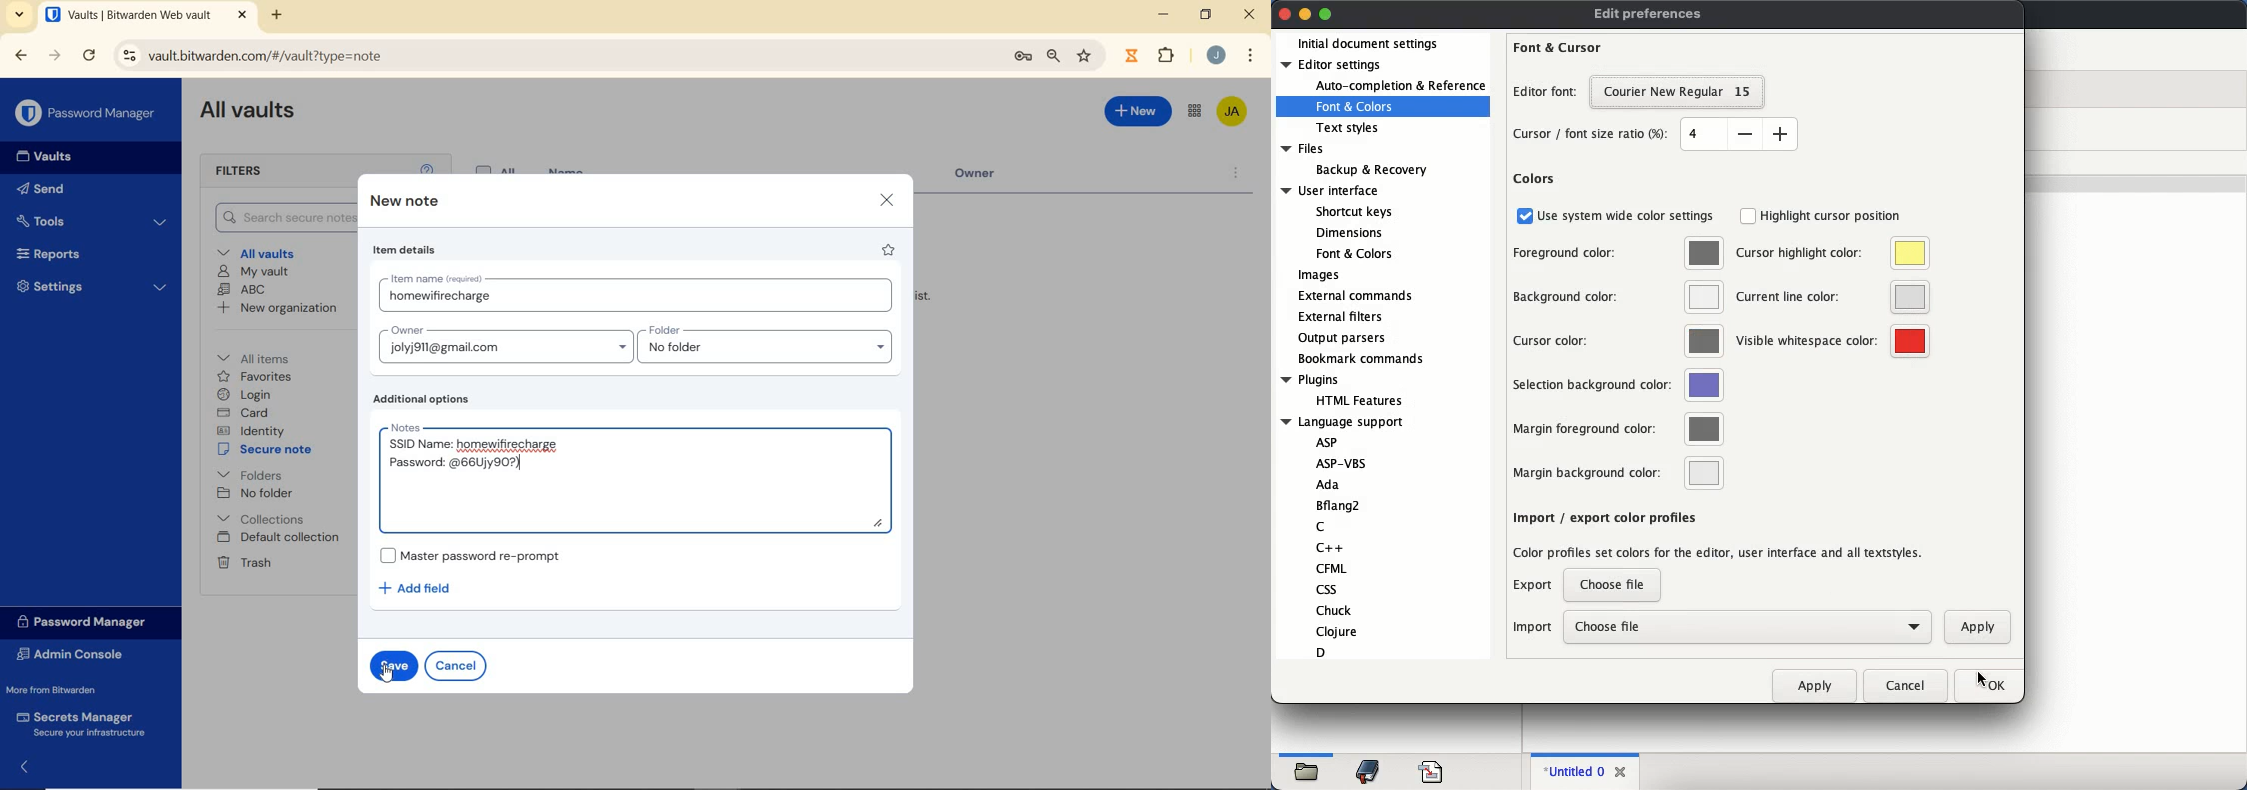 Image resolution: width=2268 pixels, height=812 pixels. I want to click on choose file, so click(1612, 586).